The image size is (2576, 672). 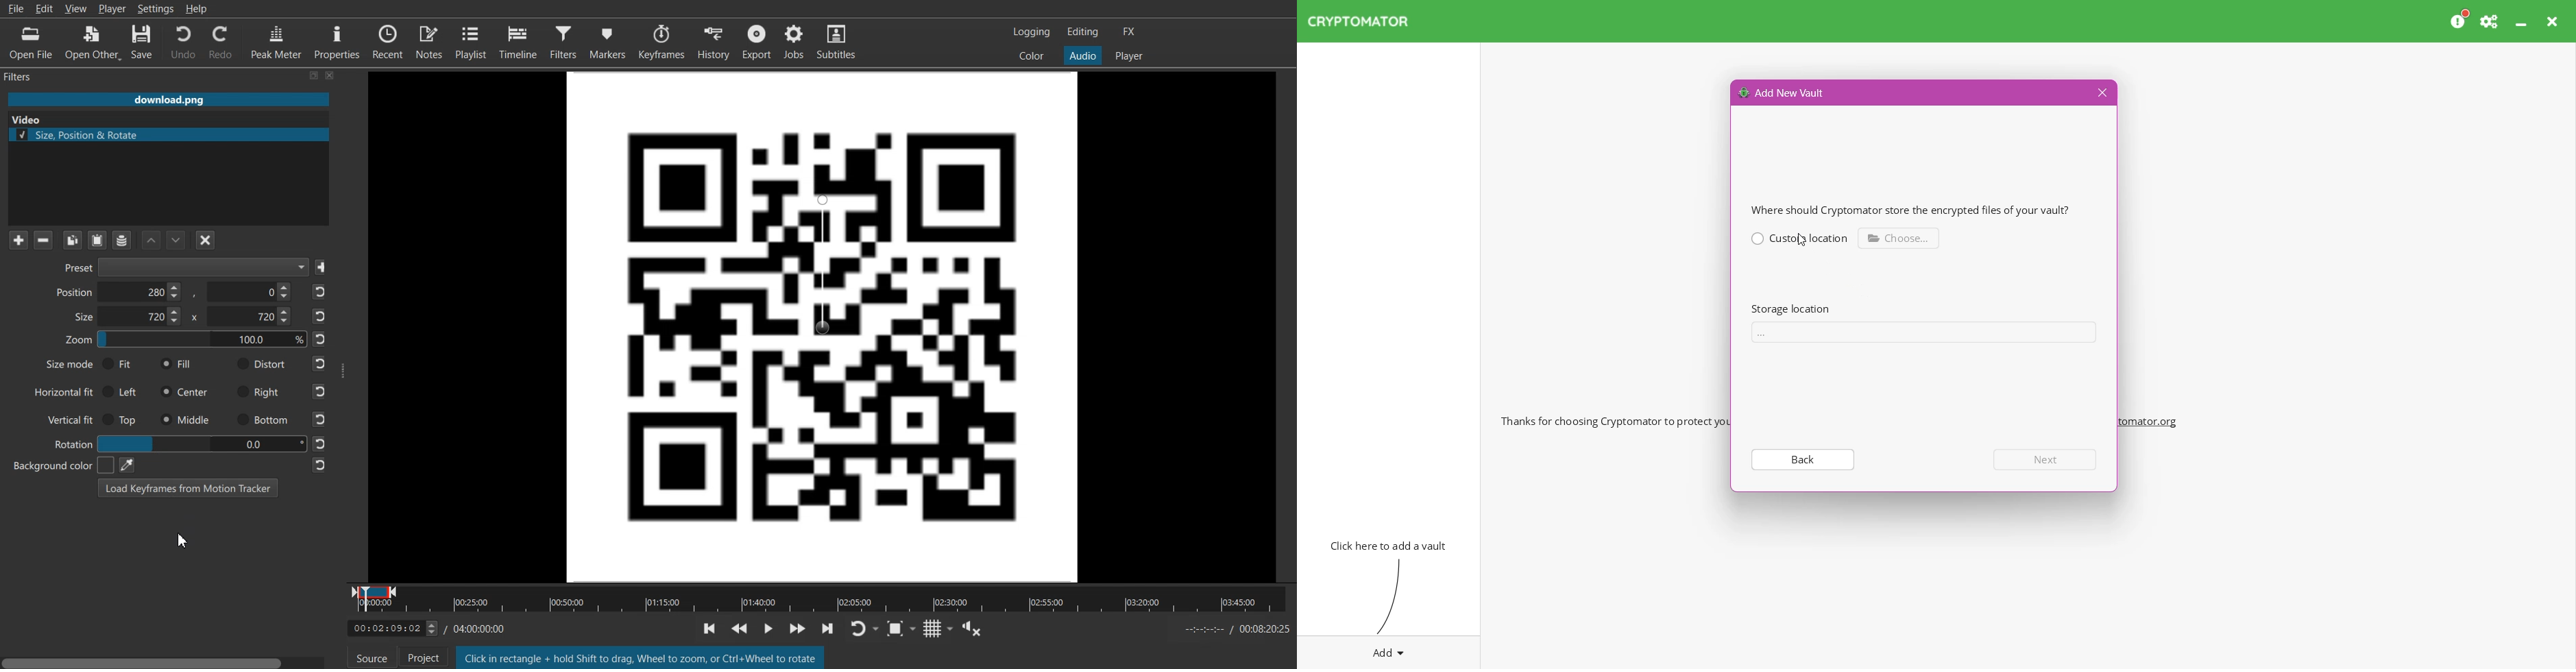 I want to click on Where should cryptomator store the encrypted files, so click(x=1917, y=210).